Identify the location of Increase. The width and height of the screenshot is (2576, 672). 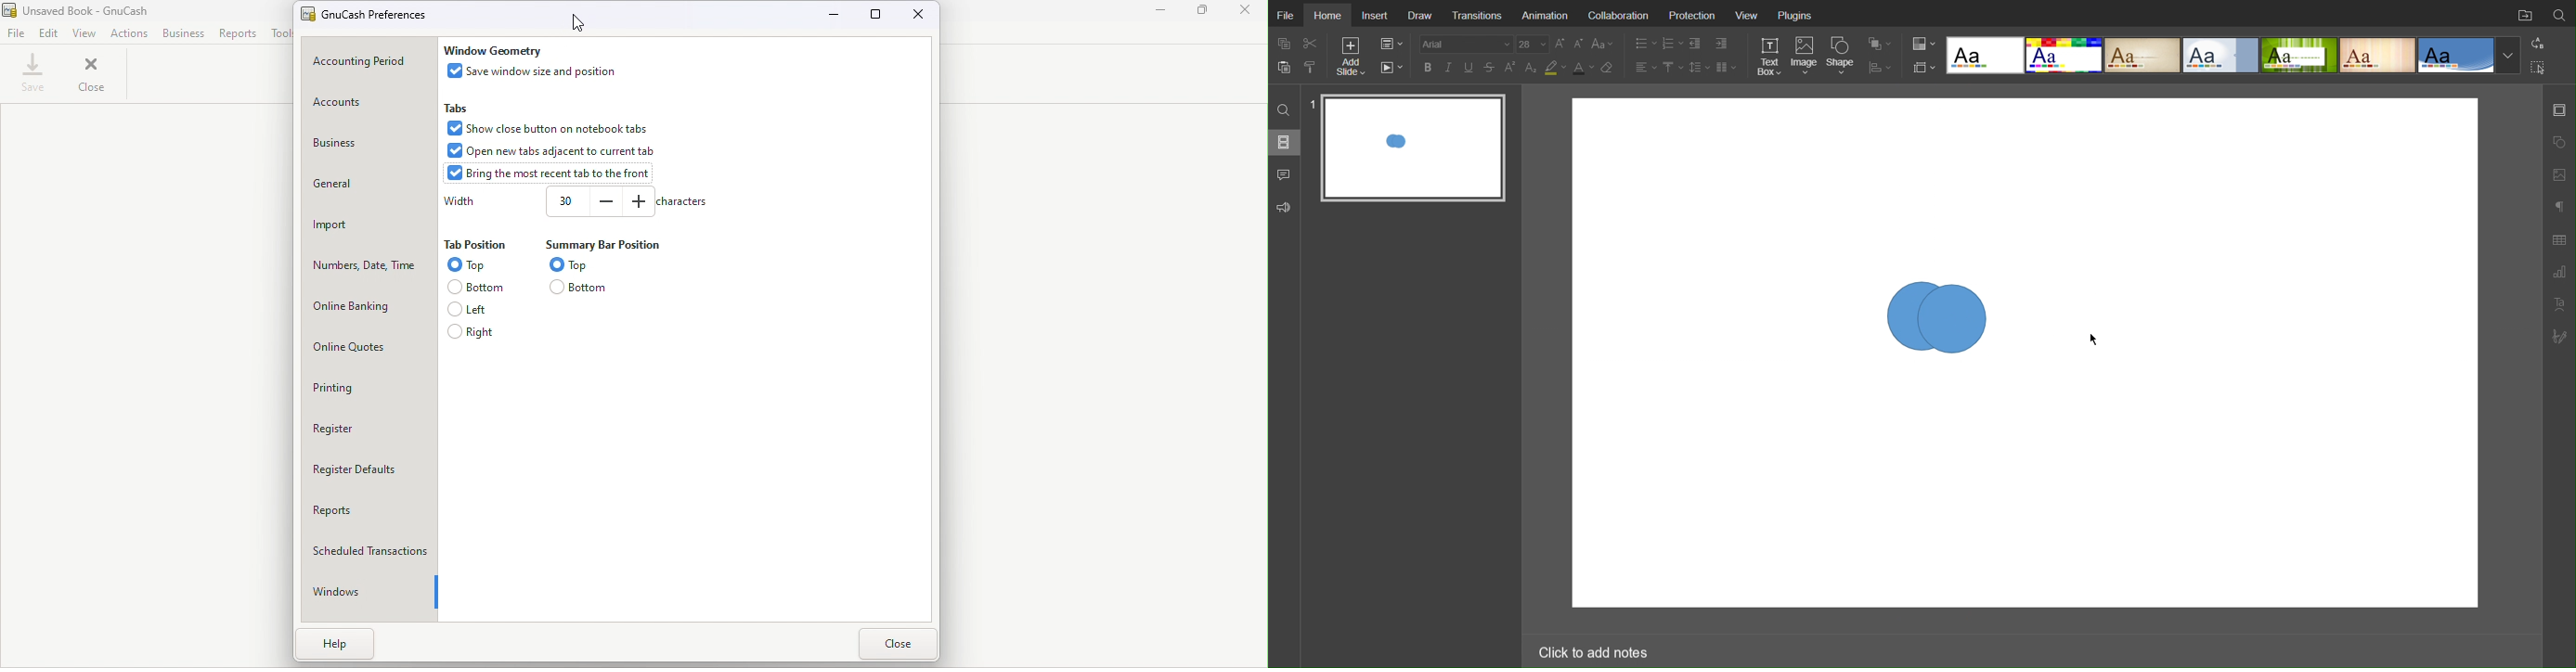
(637, 200).